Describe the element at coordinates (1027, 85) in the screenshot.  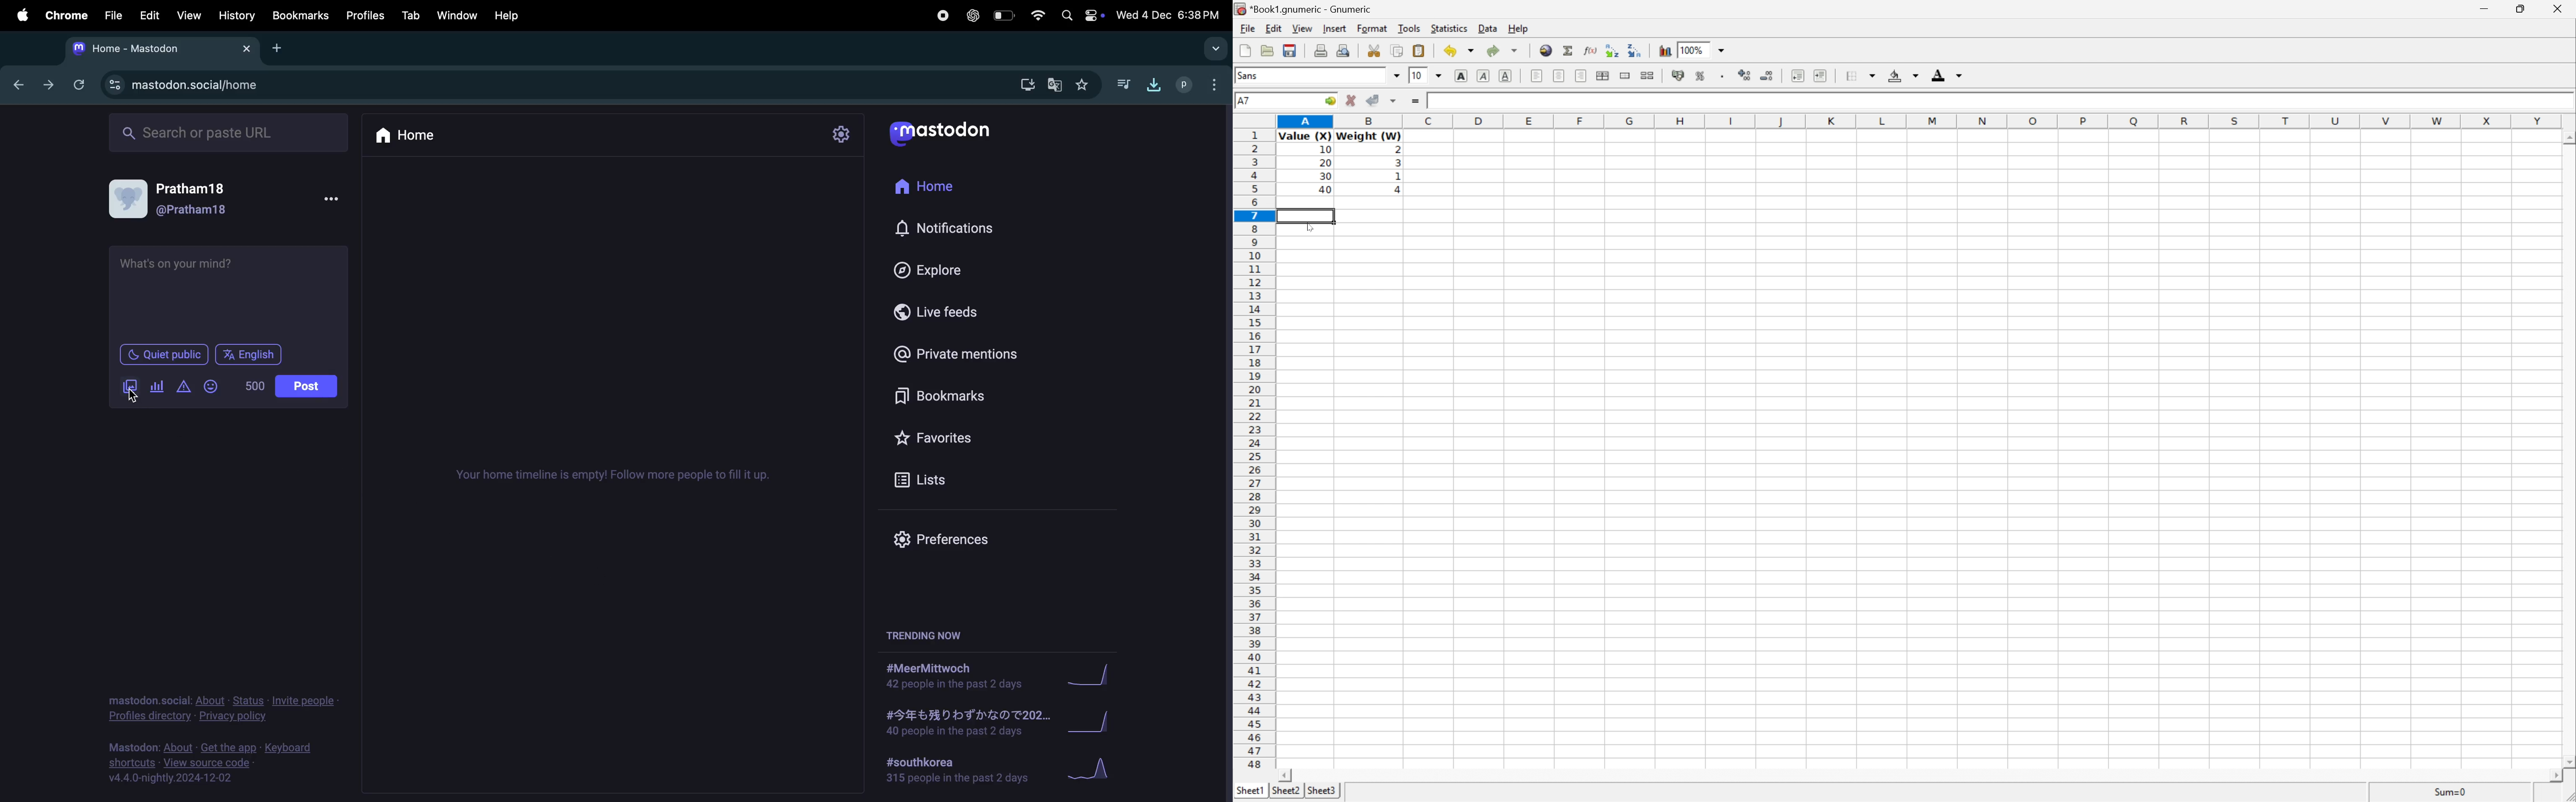
I see `download mastdon` at that location.